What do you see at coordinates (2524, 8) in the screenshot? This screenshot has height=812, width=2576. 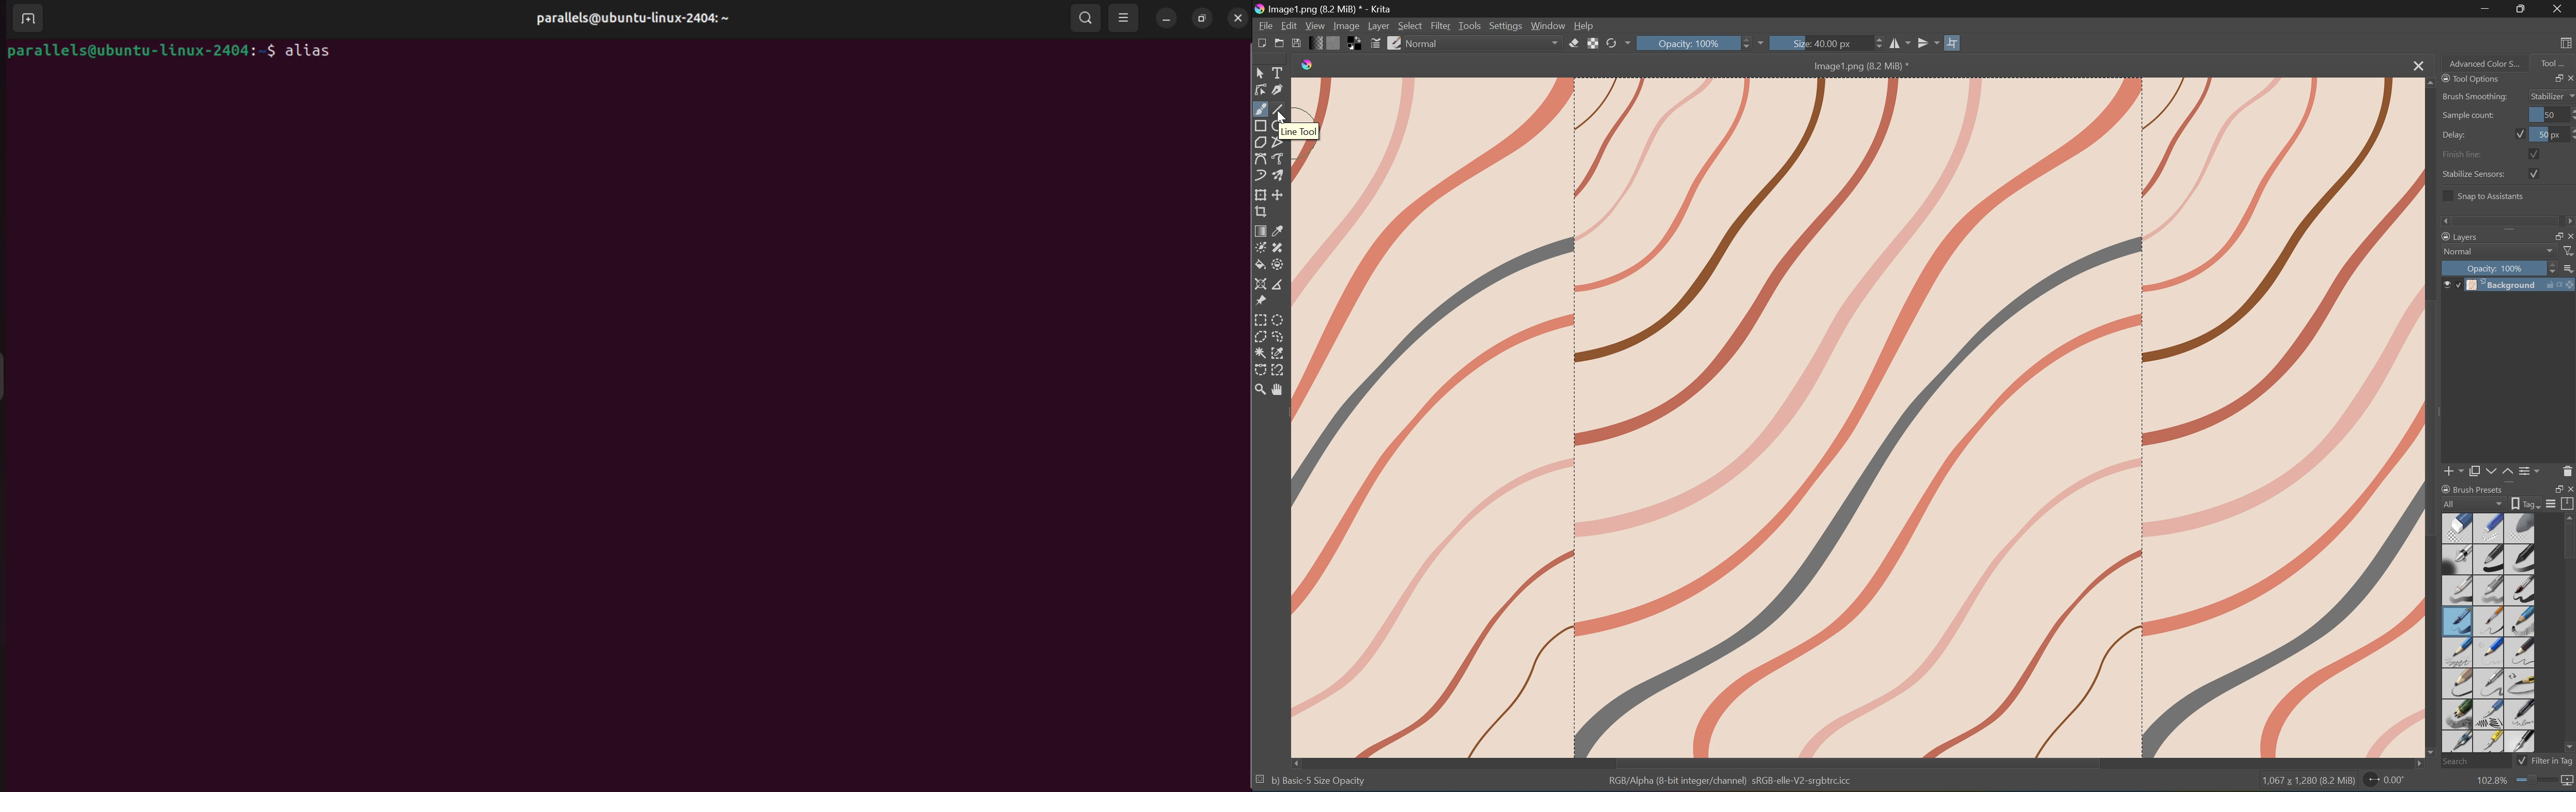 I see `Restore Down` at bounding box center [2524, 8].